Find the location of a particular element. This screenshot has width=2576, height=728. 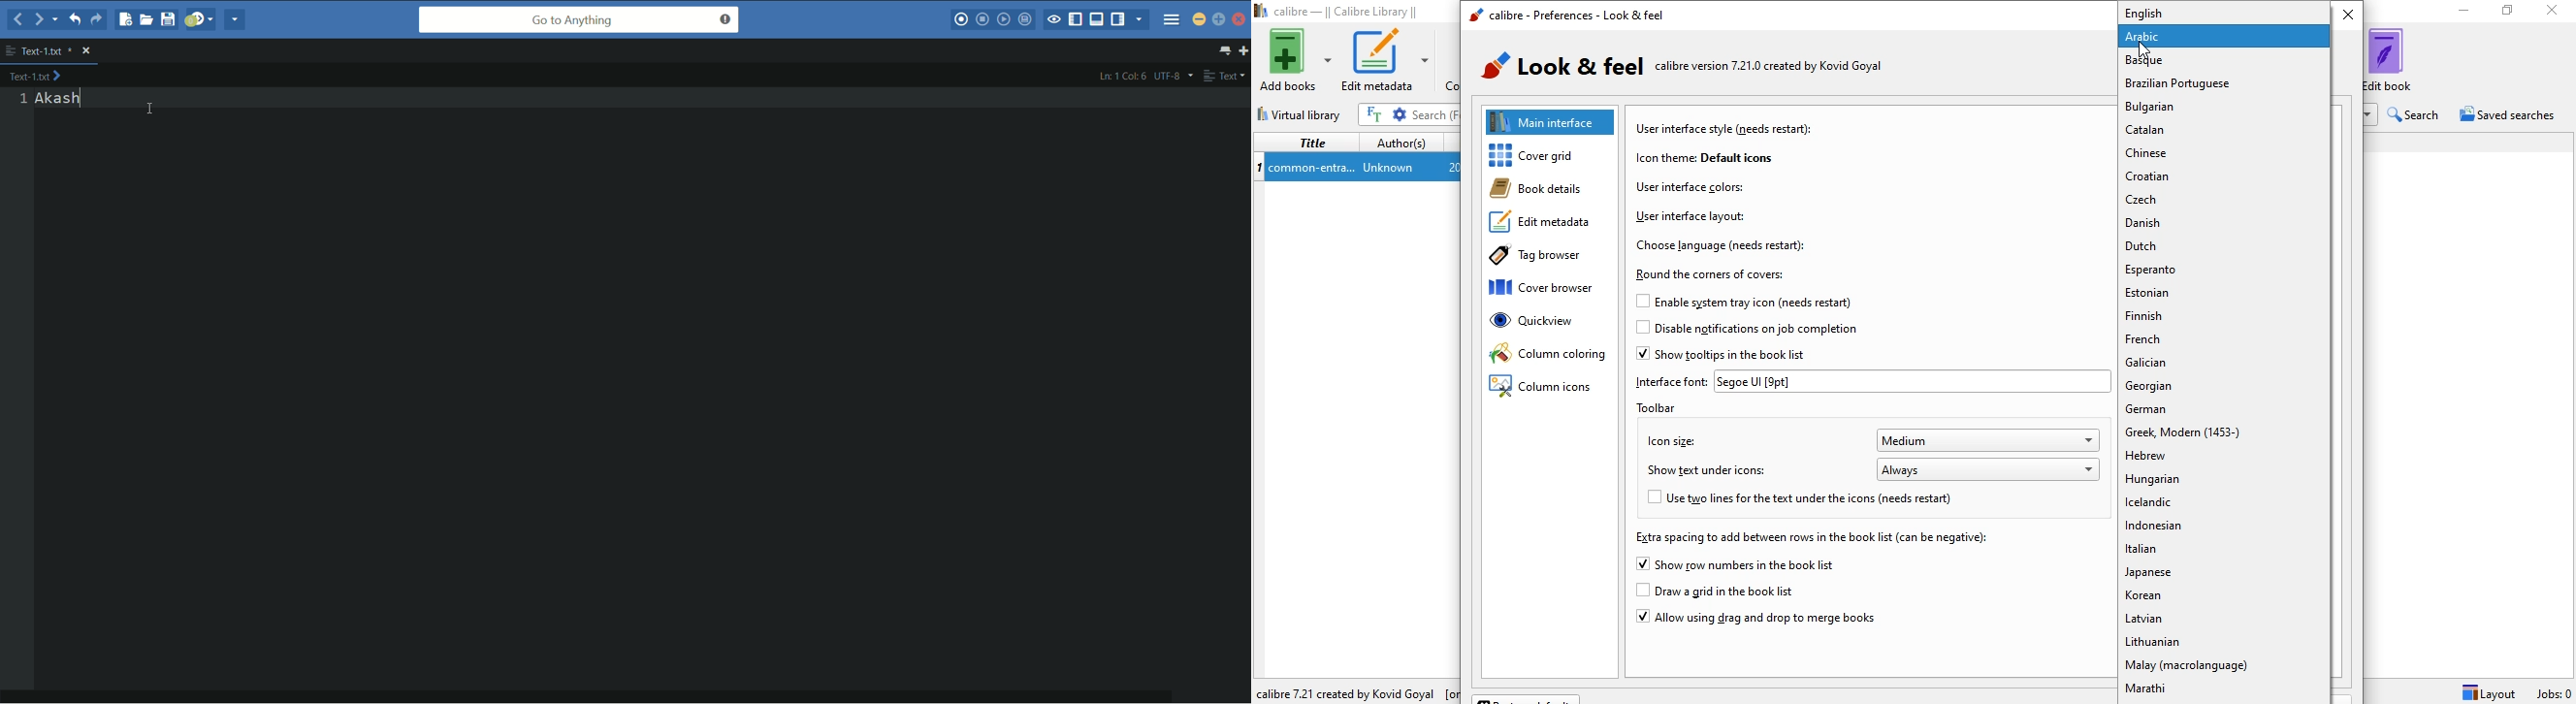

Restore is located at coordinates (2507, 14).